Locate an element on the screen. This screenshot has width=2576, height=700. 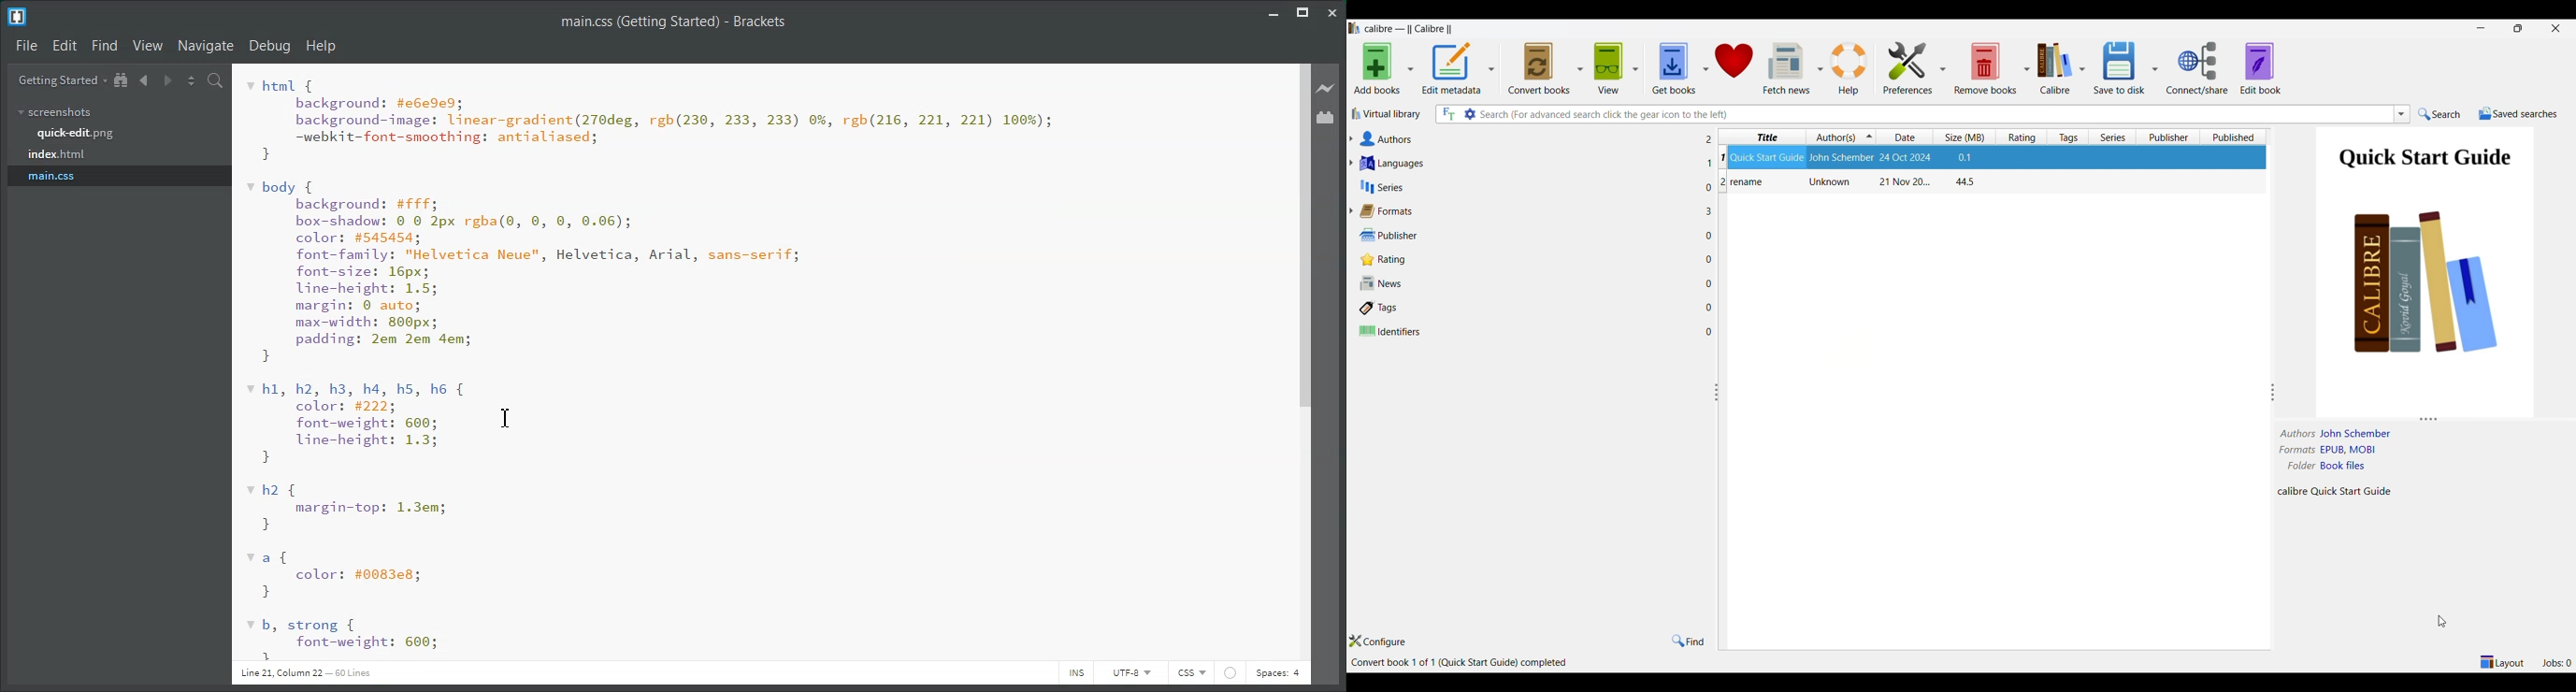
Fetch news options is located at coordinates (1821, 67).